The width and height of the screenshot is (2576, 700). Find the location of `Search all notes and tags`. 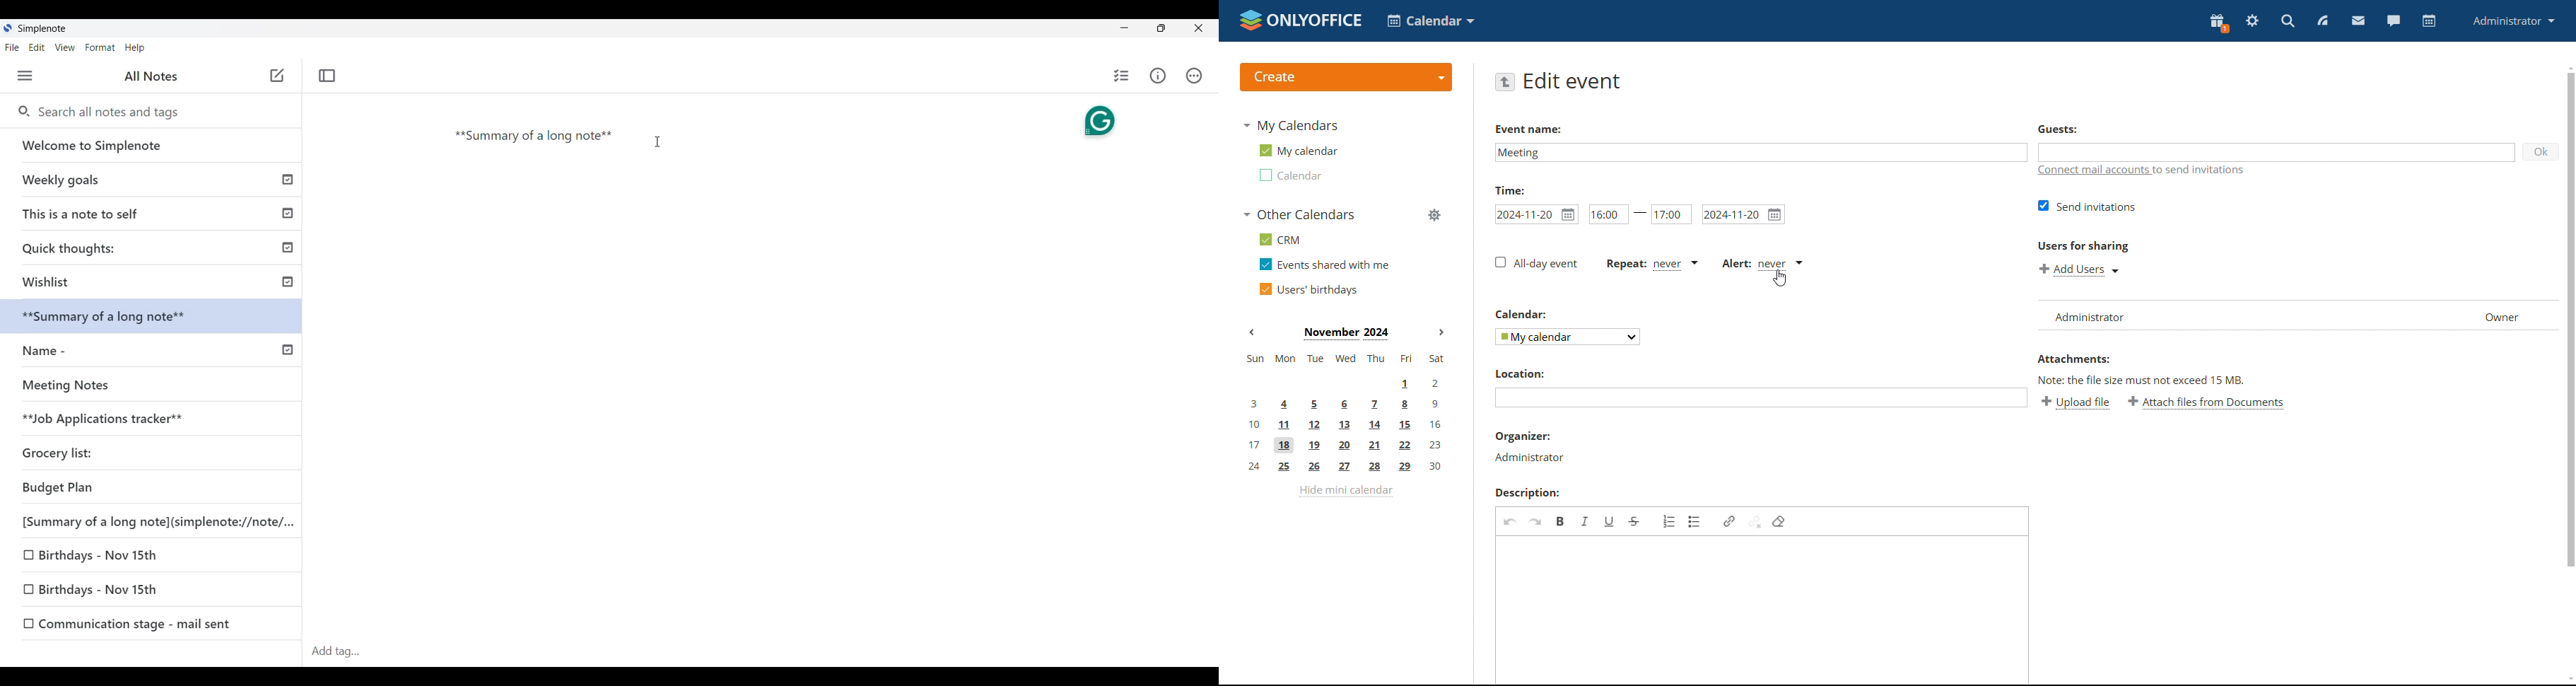

Search all notes and tags is located at coordinates (114, 112).